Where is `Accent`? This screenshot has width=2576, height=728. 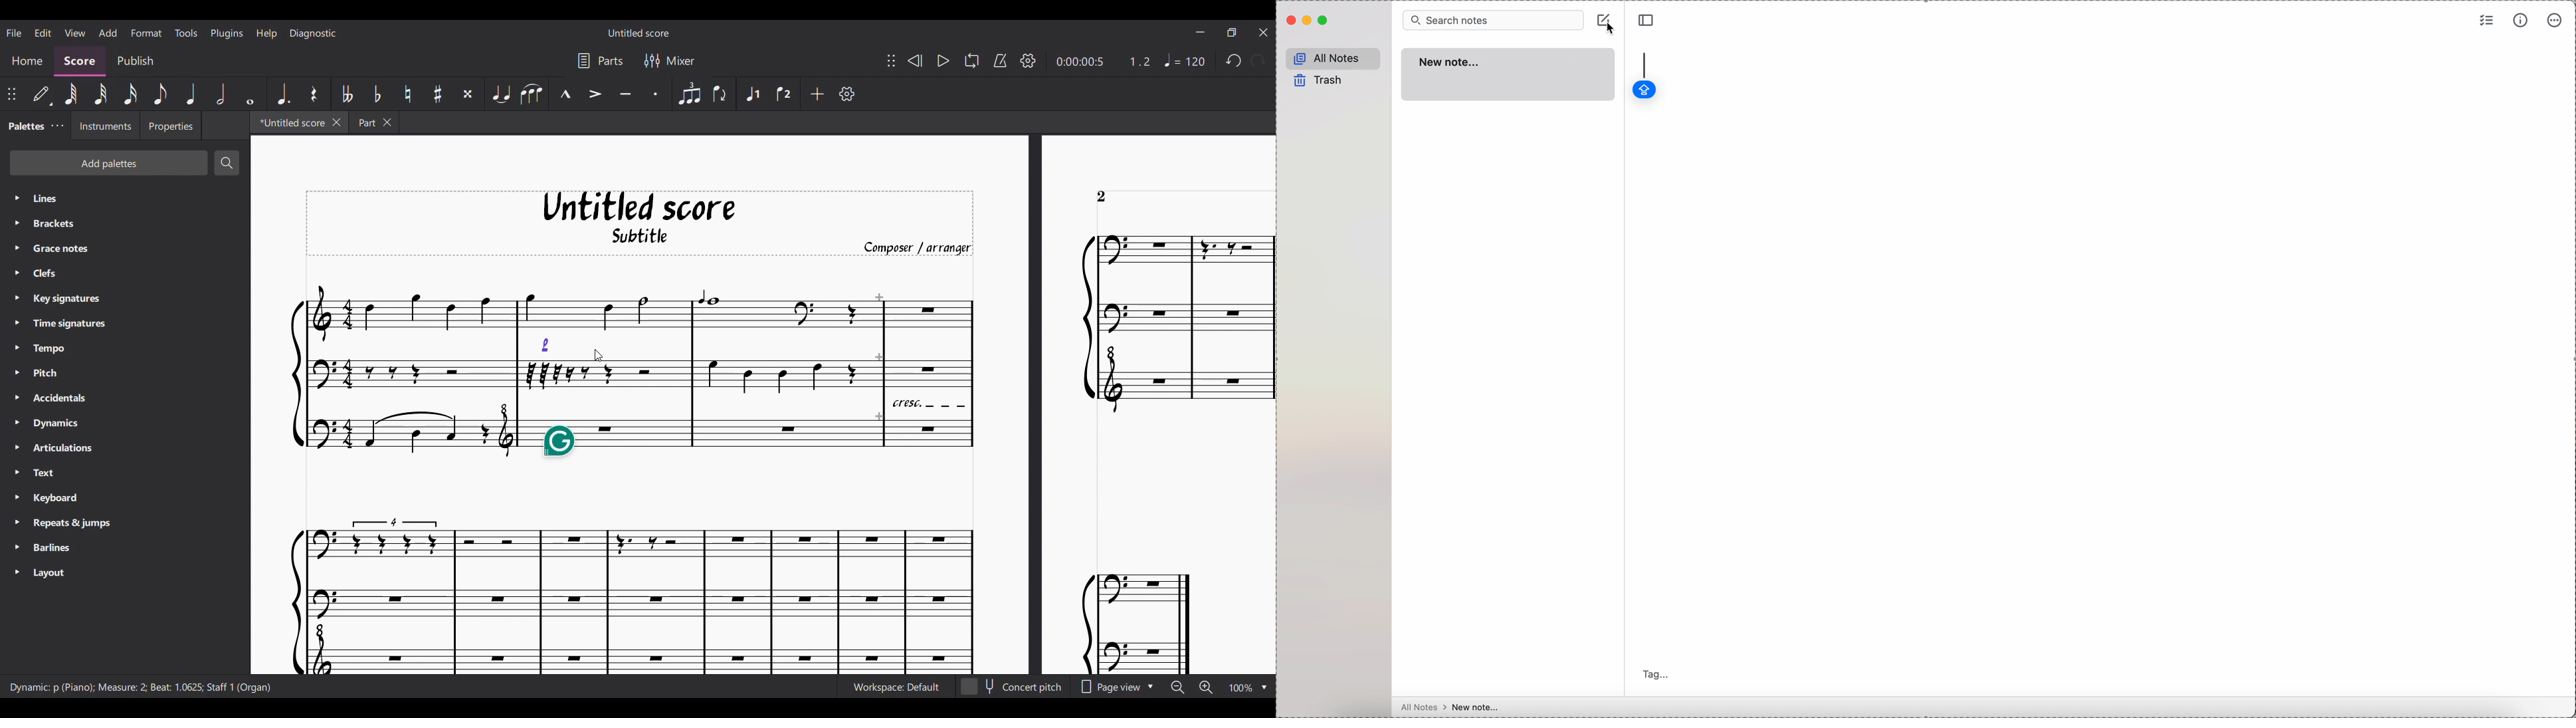 Accent is located at coordinates (595, 93).